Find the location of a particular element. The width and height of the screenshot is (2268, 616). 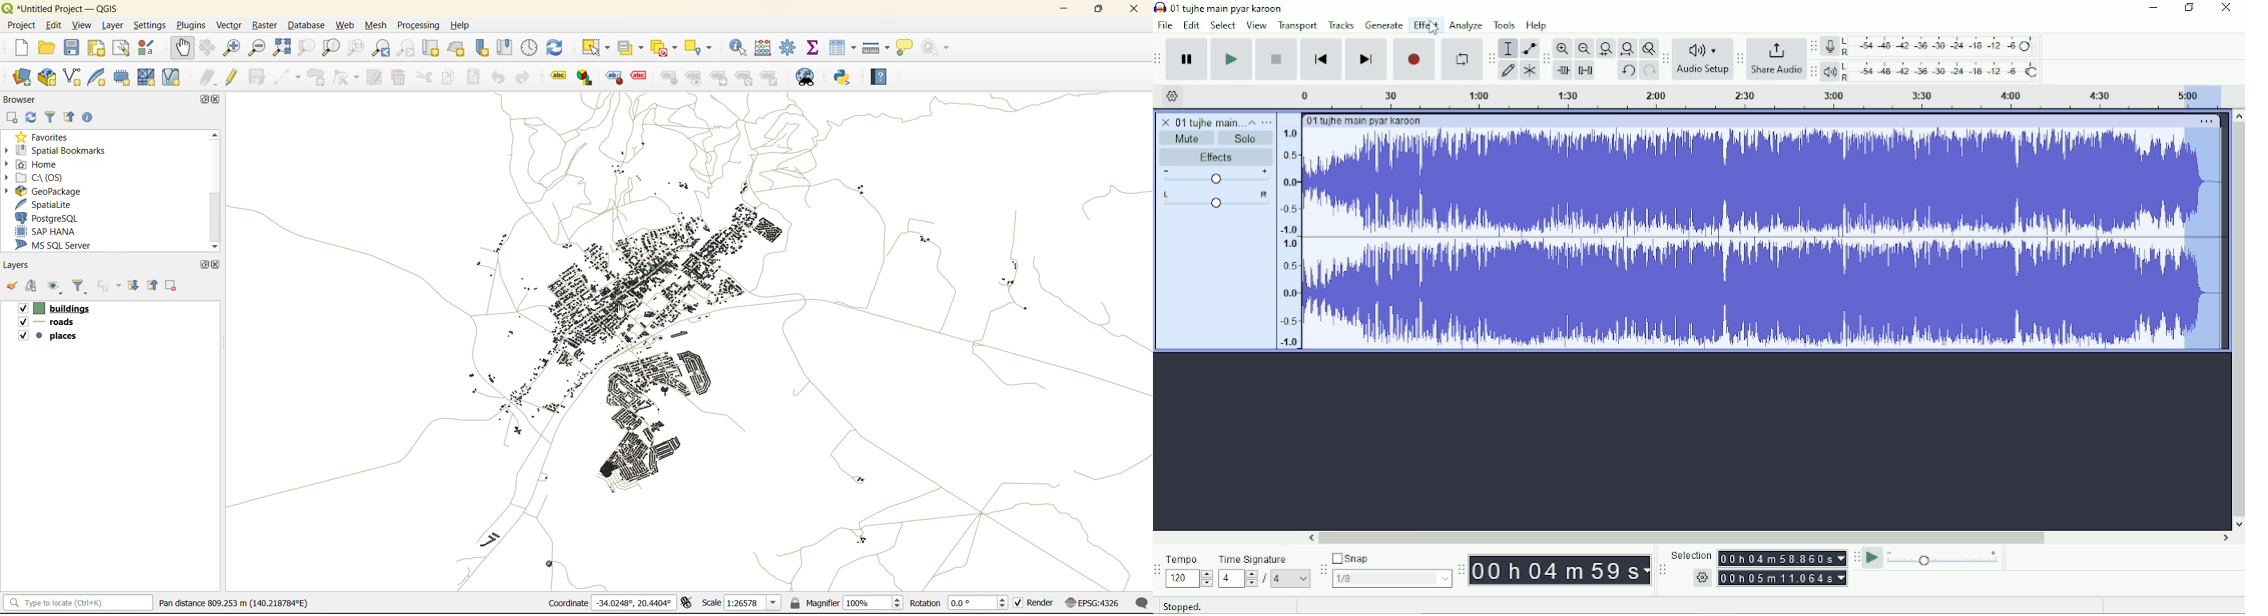

01 tujhe main pyar karoon is located at coordinates (1372, 121).